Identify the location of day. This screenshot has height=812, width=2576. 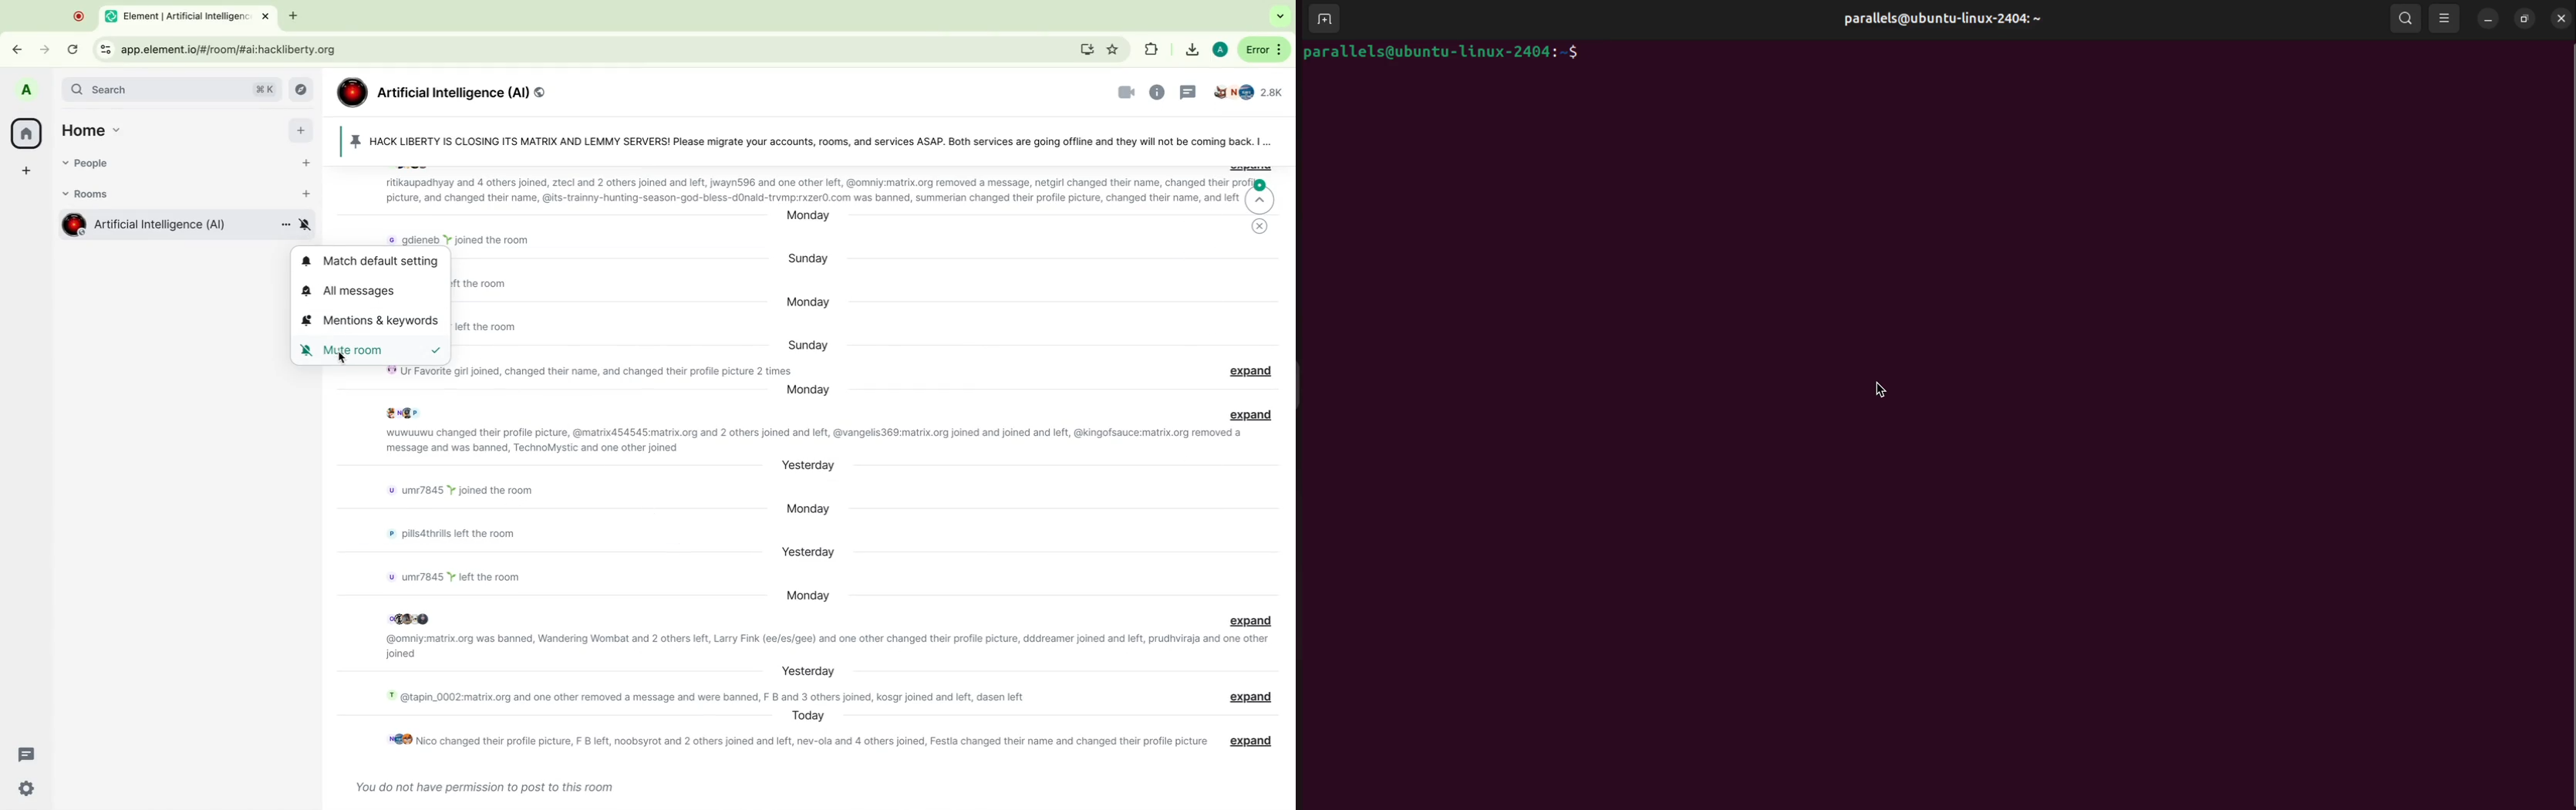
(807, 393).